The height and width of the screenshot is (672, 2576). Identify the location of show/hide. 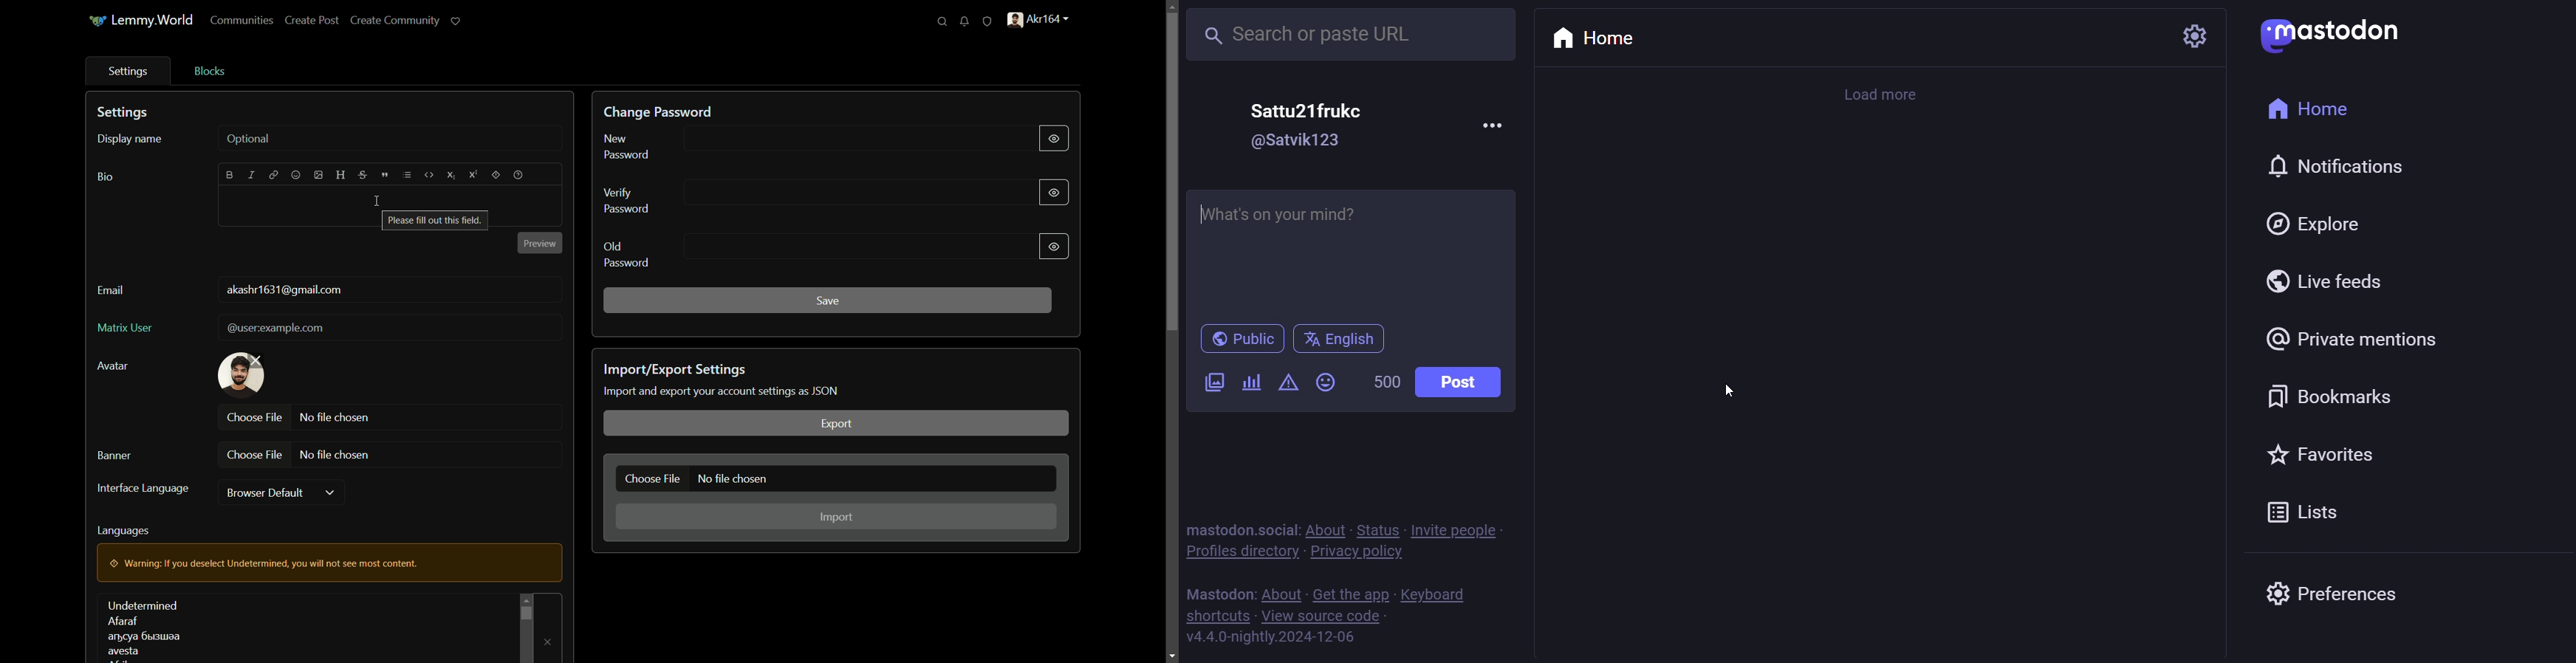
(1053, 193).